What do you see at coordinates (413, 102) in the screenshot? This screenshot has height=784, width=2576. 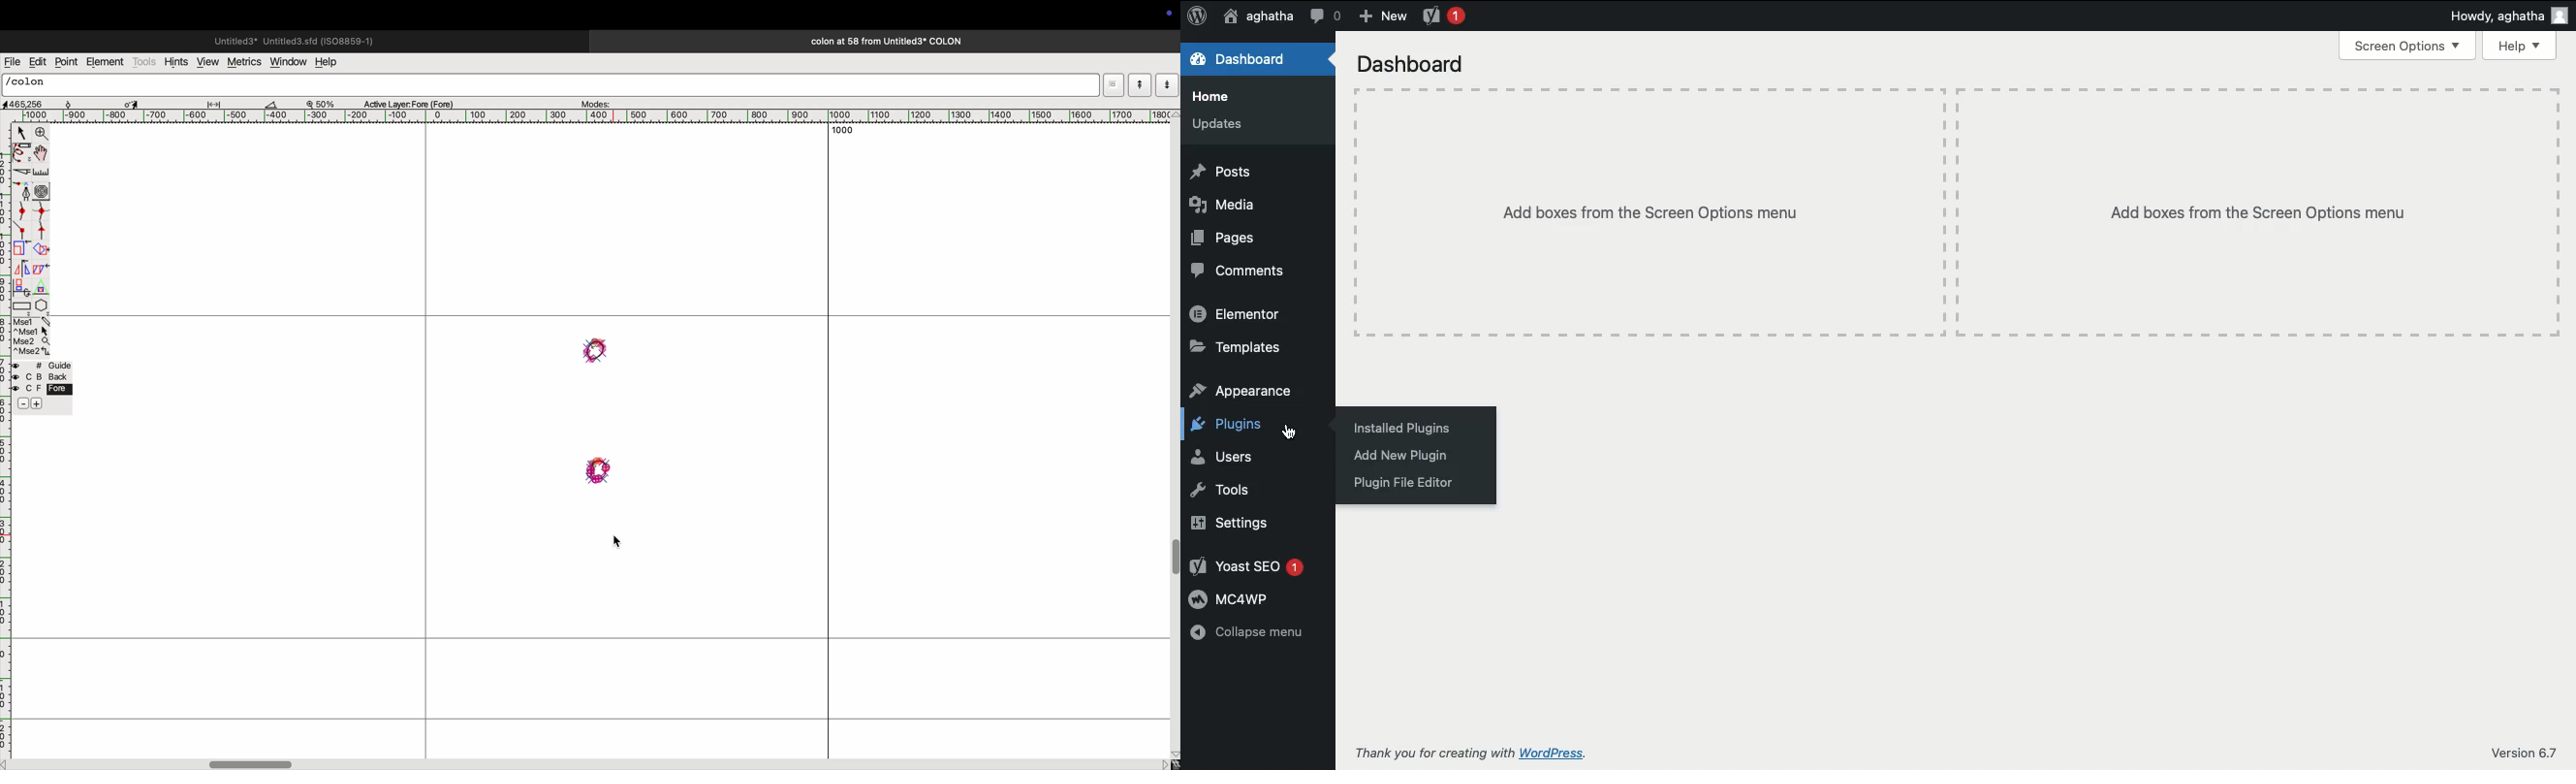 I see `active layer` at bounding box center [413, 102].